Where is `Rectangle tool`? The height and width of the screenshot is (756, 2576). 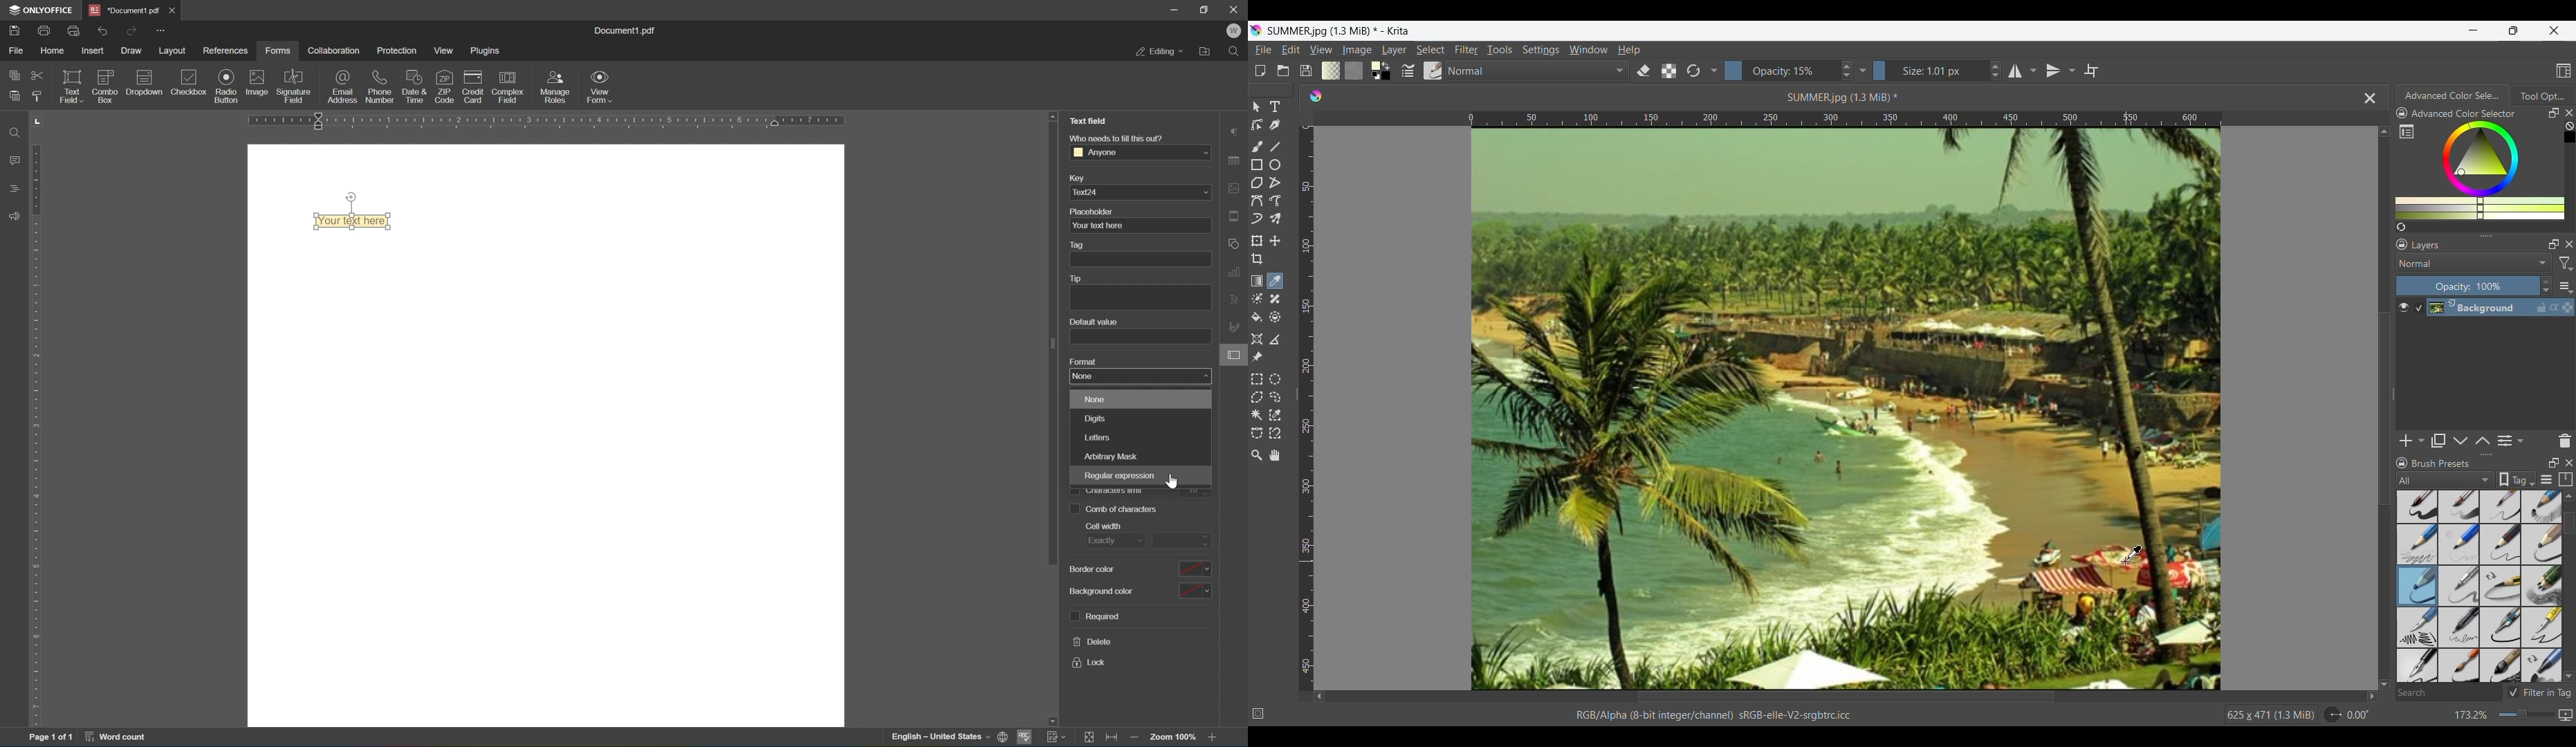 Rectangle tool is located at coordinates (1258, 165).